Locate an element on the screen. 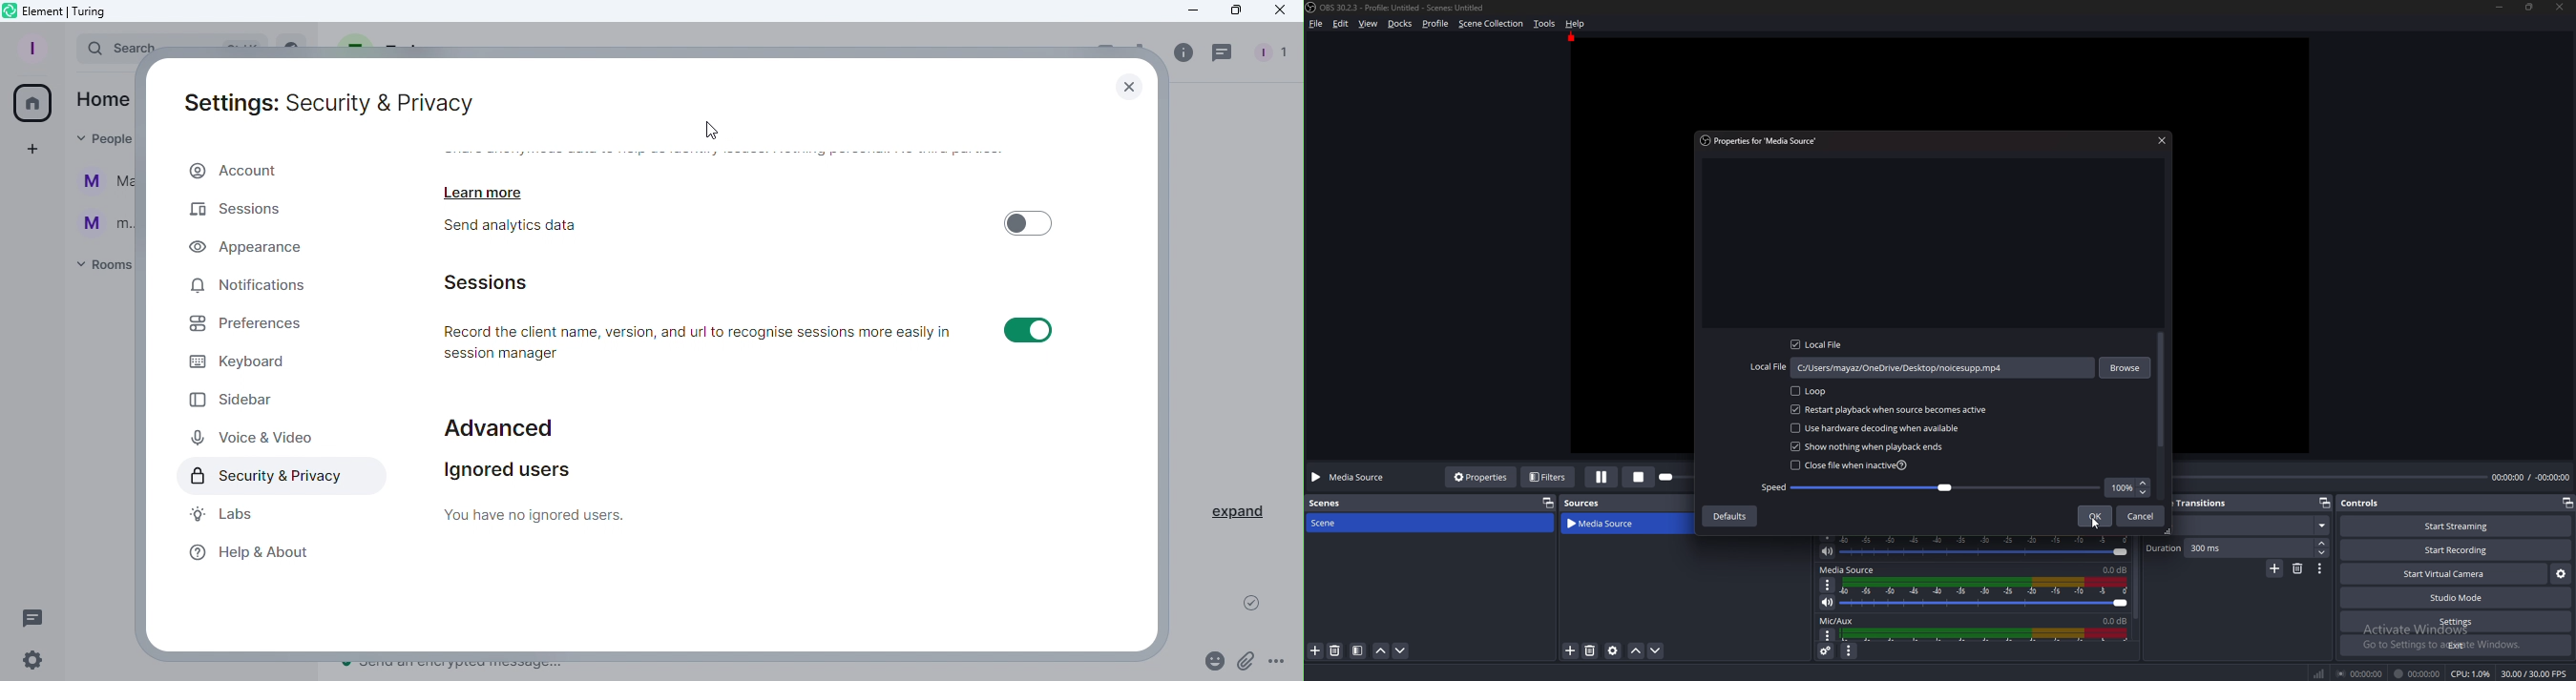 The image size is (2576, 700). Move scene up is located at coordinates (1381, 653).